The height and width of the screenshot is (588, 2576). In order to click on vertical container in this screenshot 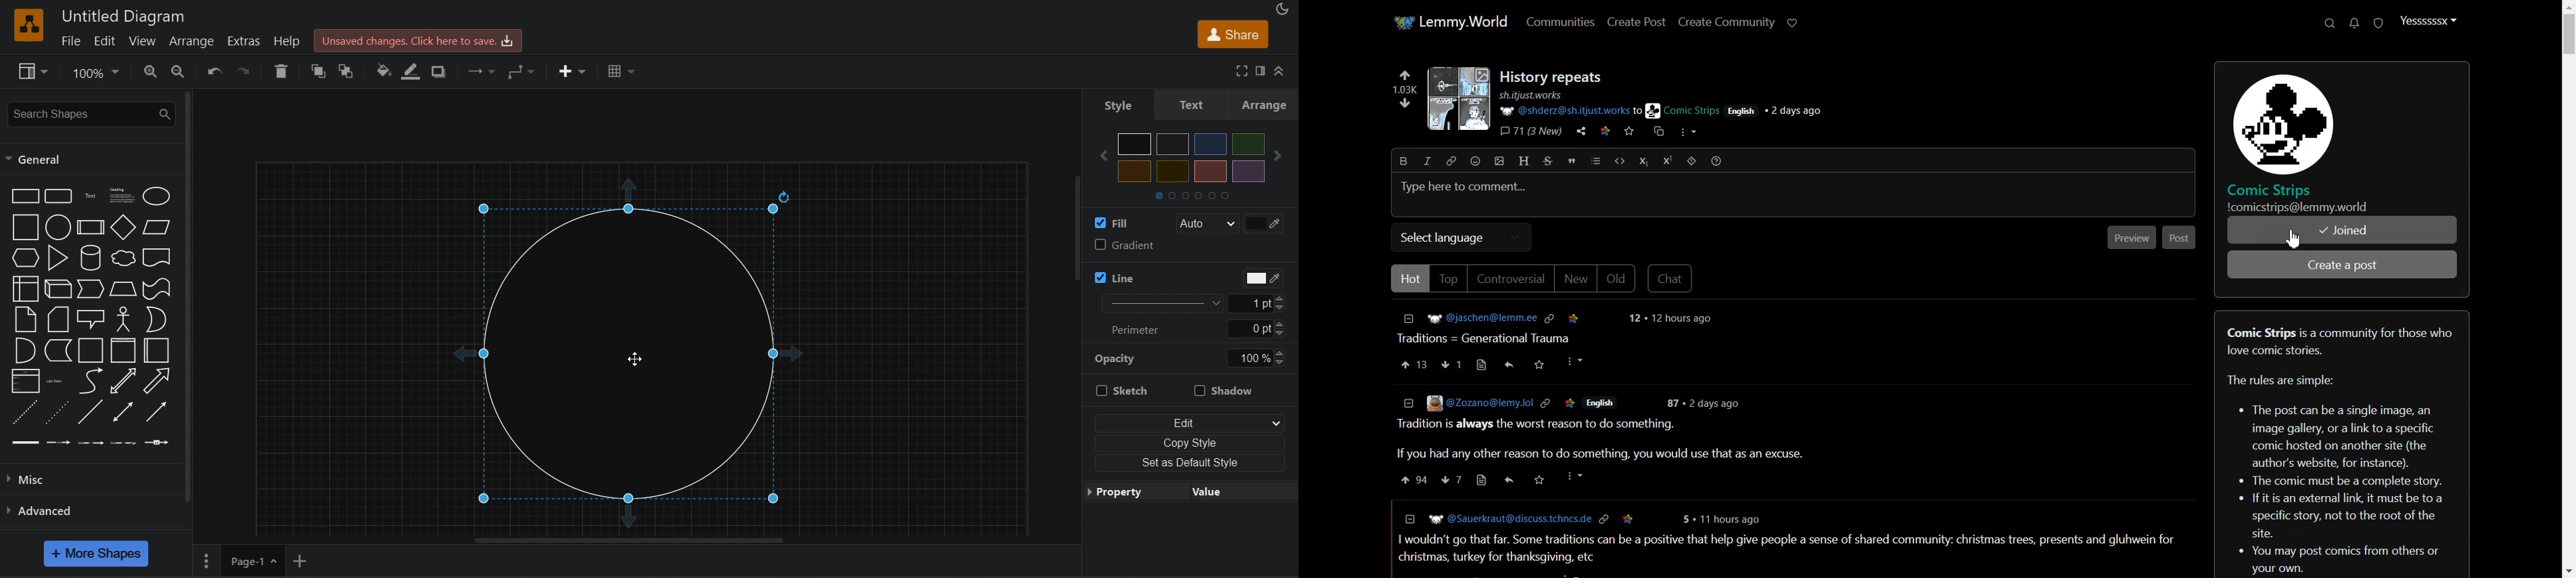, I will do `click(125, 350)`.